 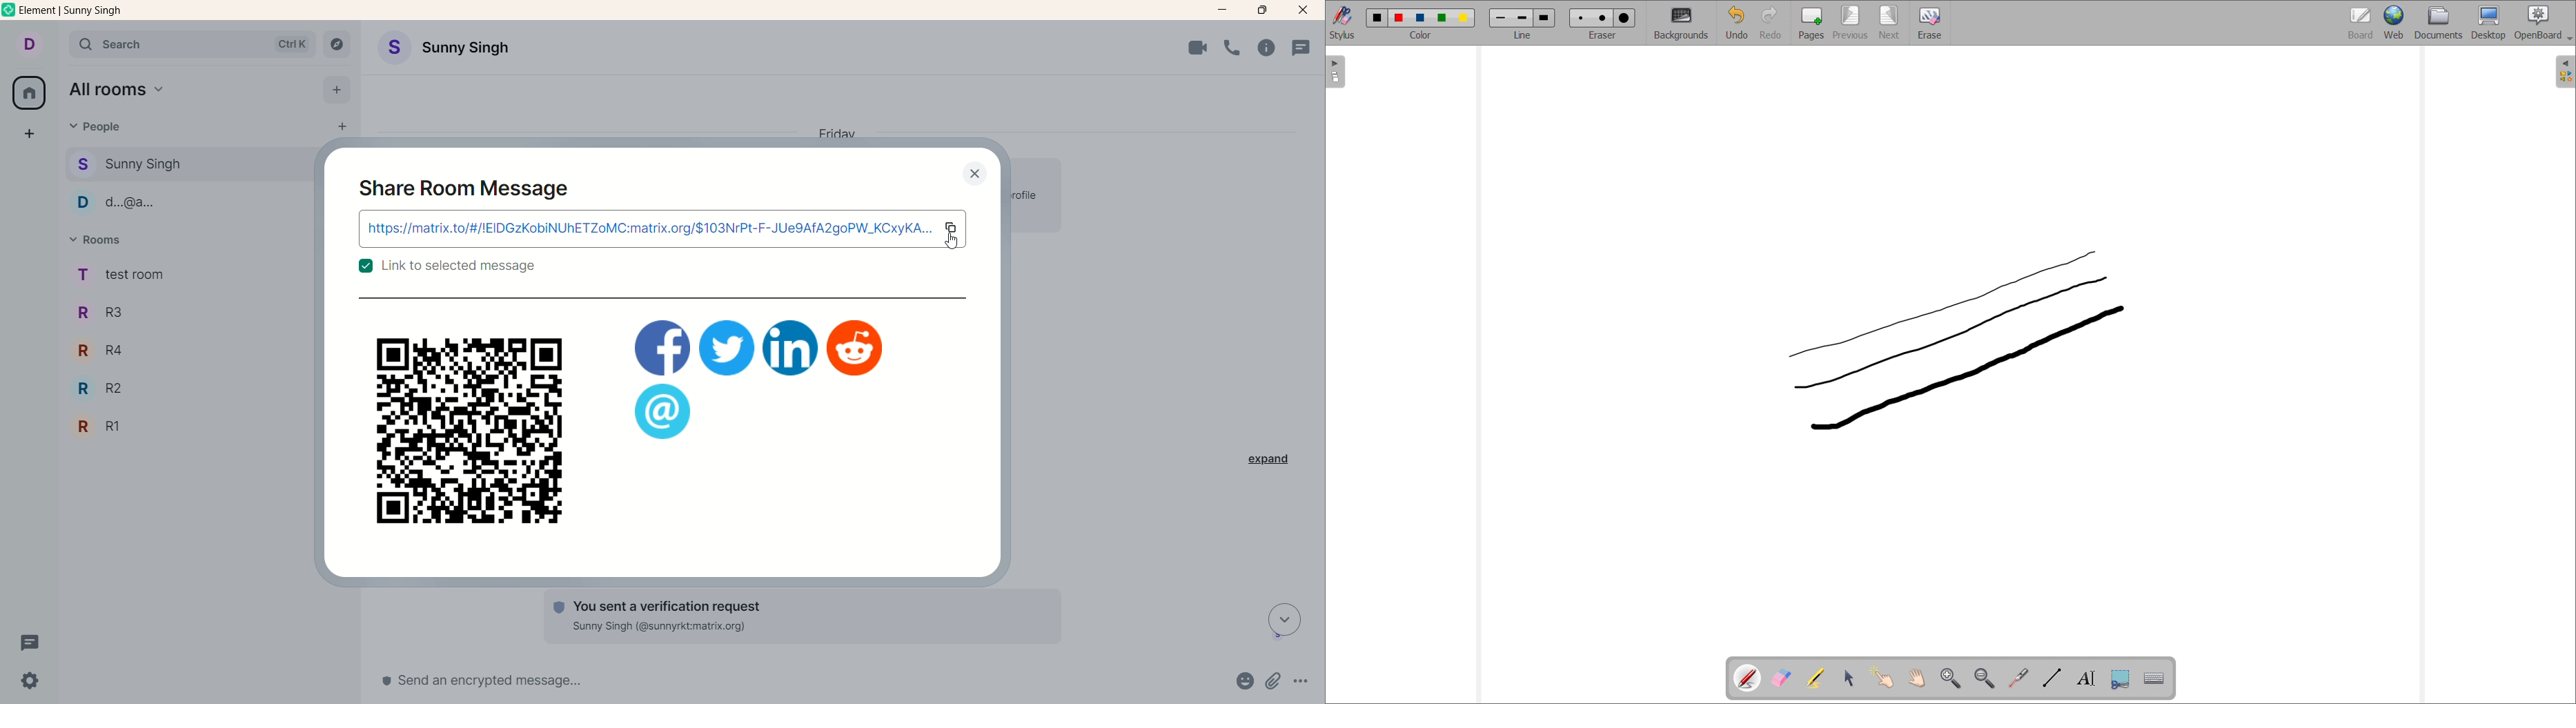 I want to click on threads, so click(x=1307, y=47).